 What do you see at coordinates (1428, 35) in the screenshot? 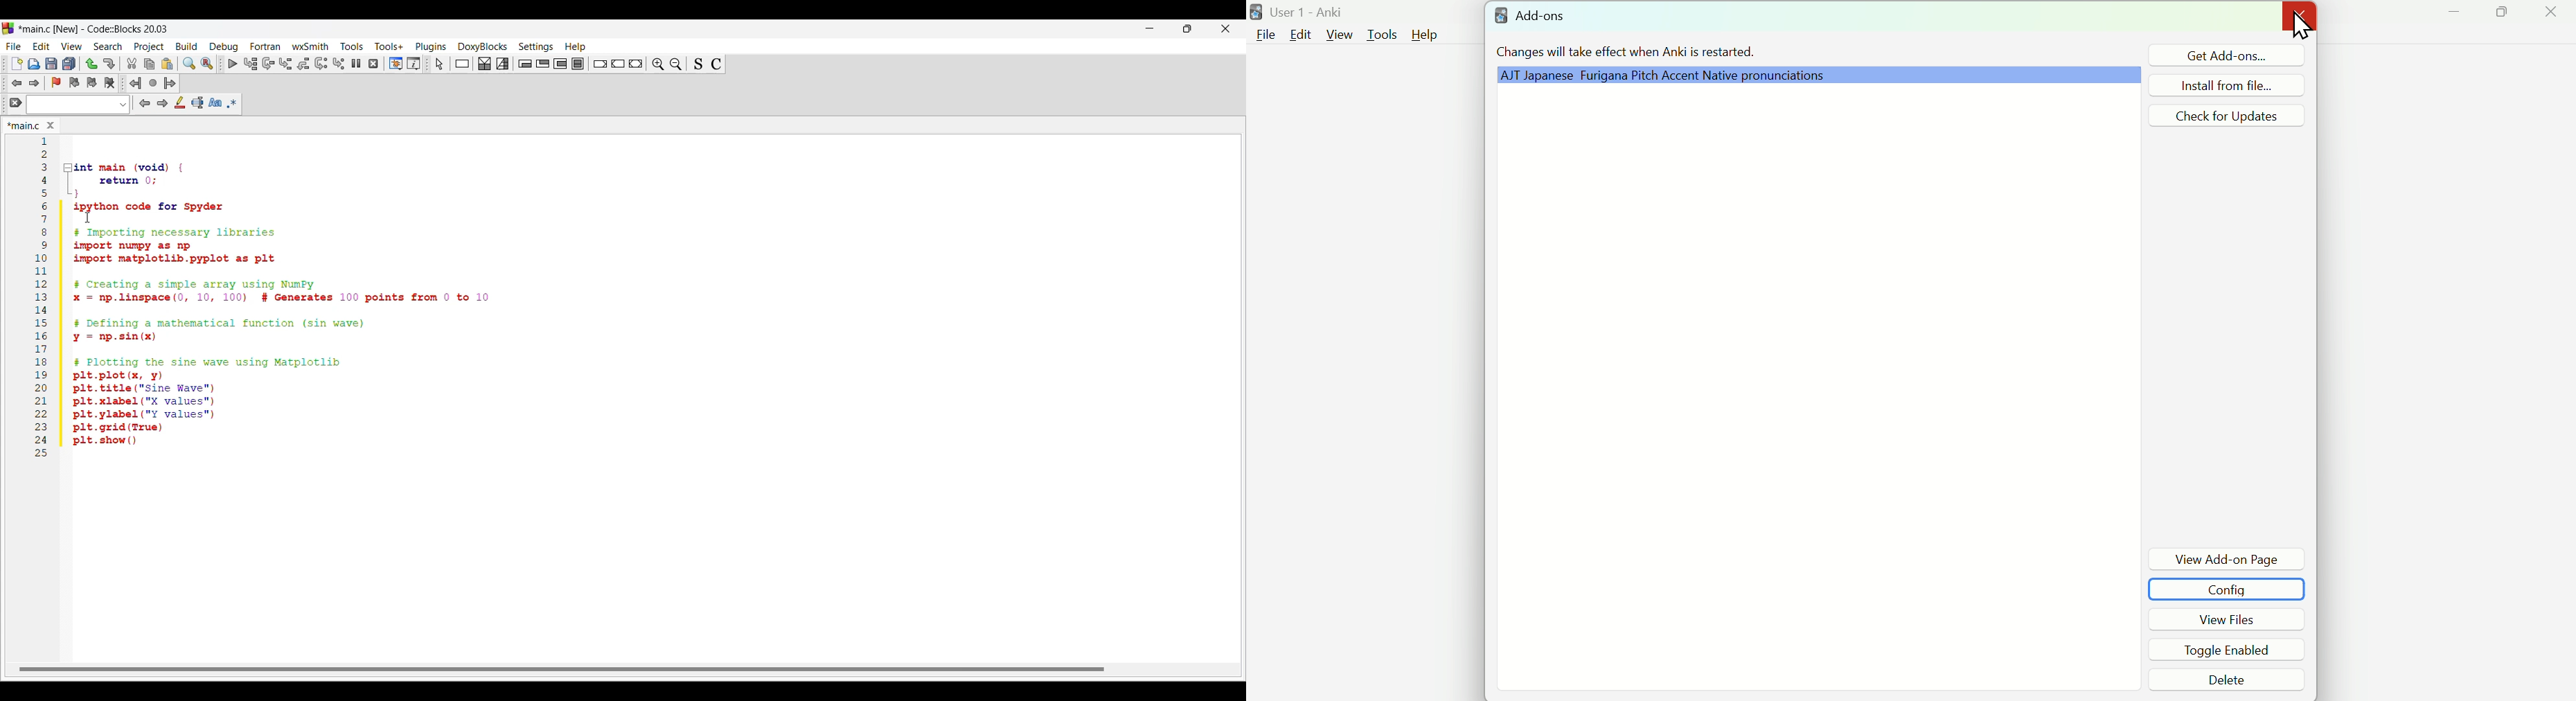
I see `Help` at bounding box center [1428, 35].